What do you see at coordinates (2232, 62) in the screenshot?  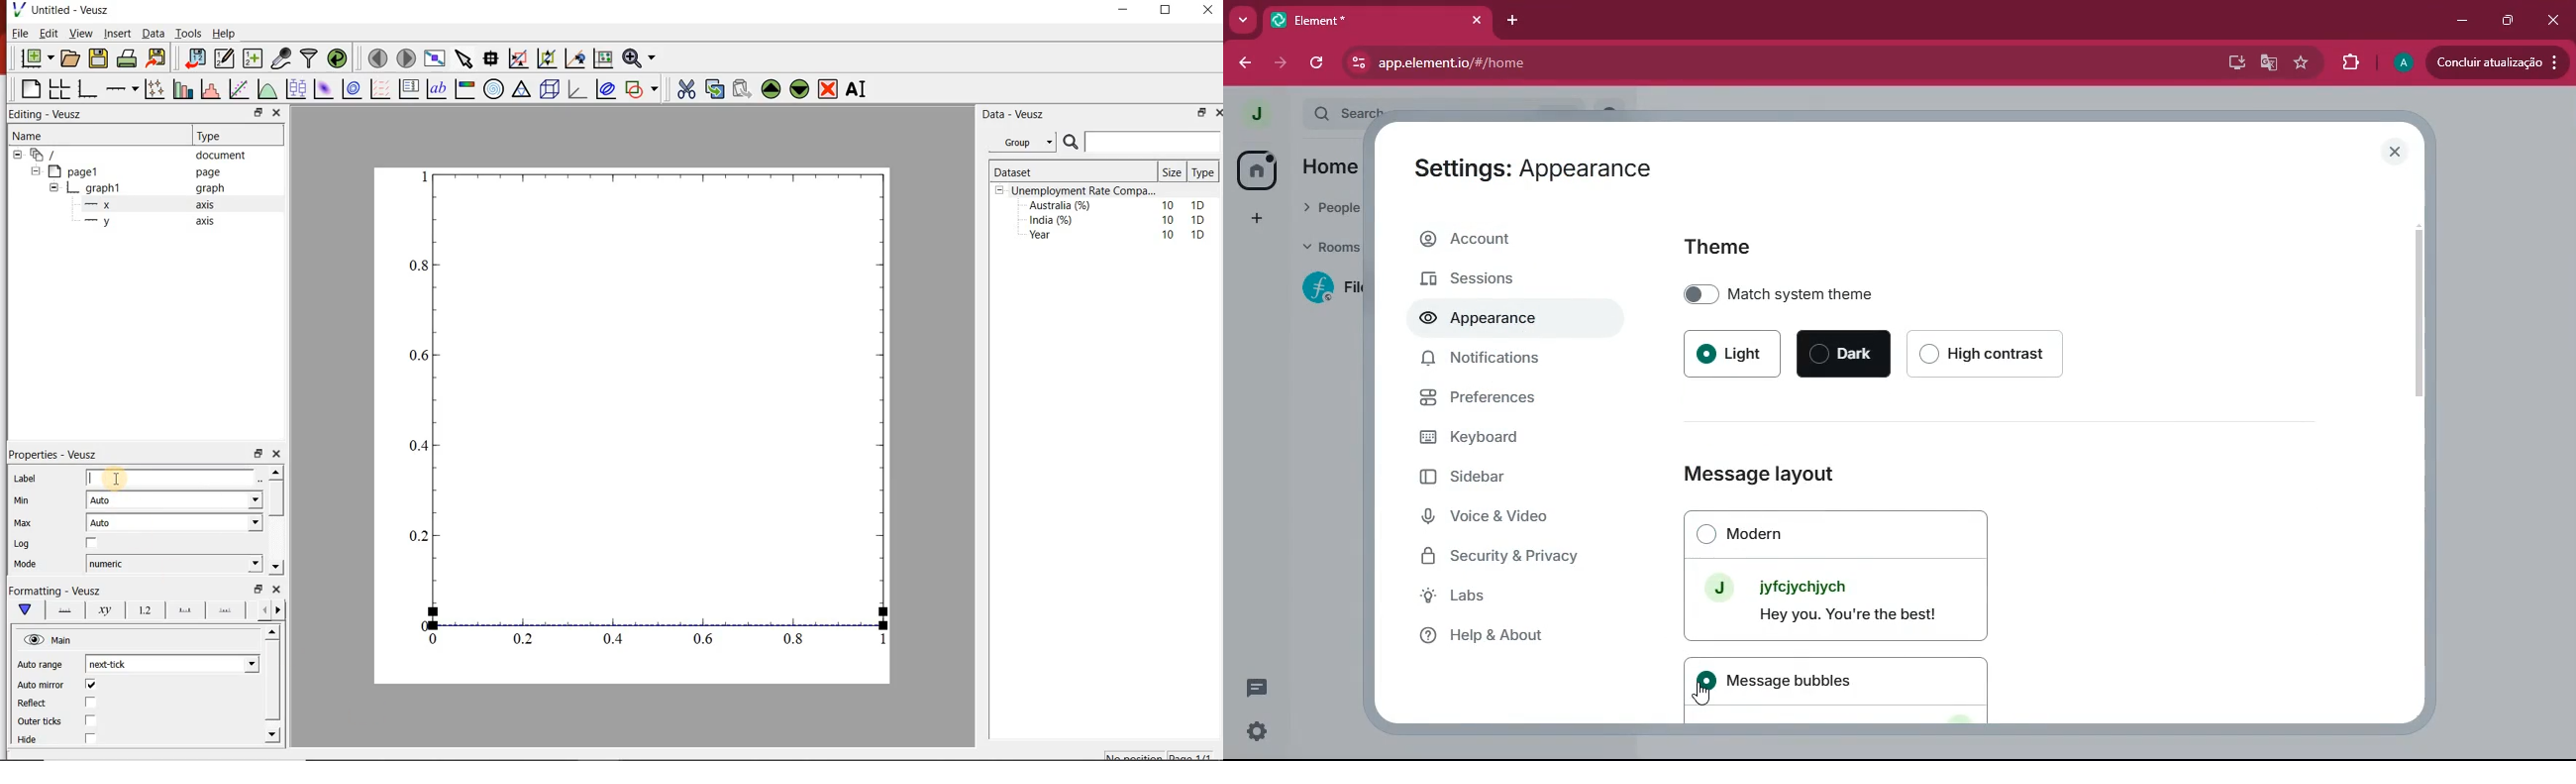 I see `desktop` at bounding box center [2232, 62].